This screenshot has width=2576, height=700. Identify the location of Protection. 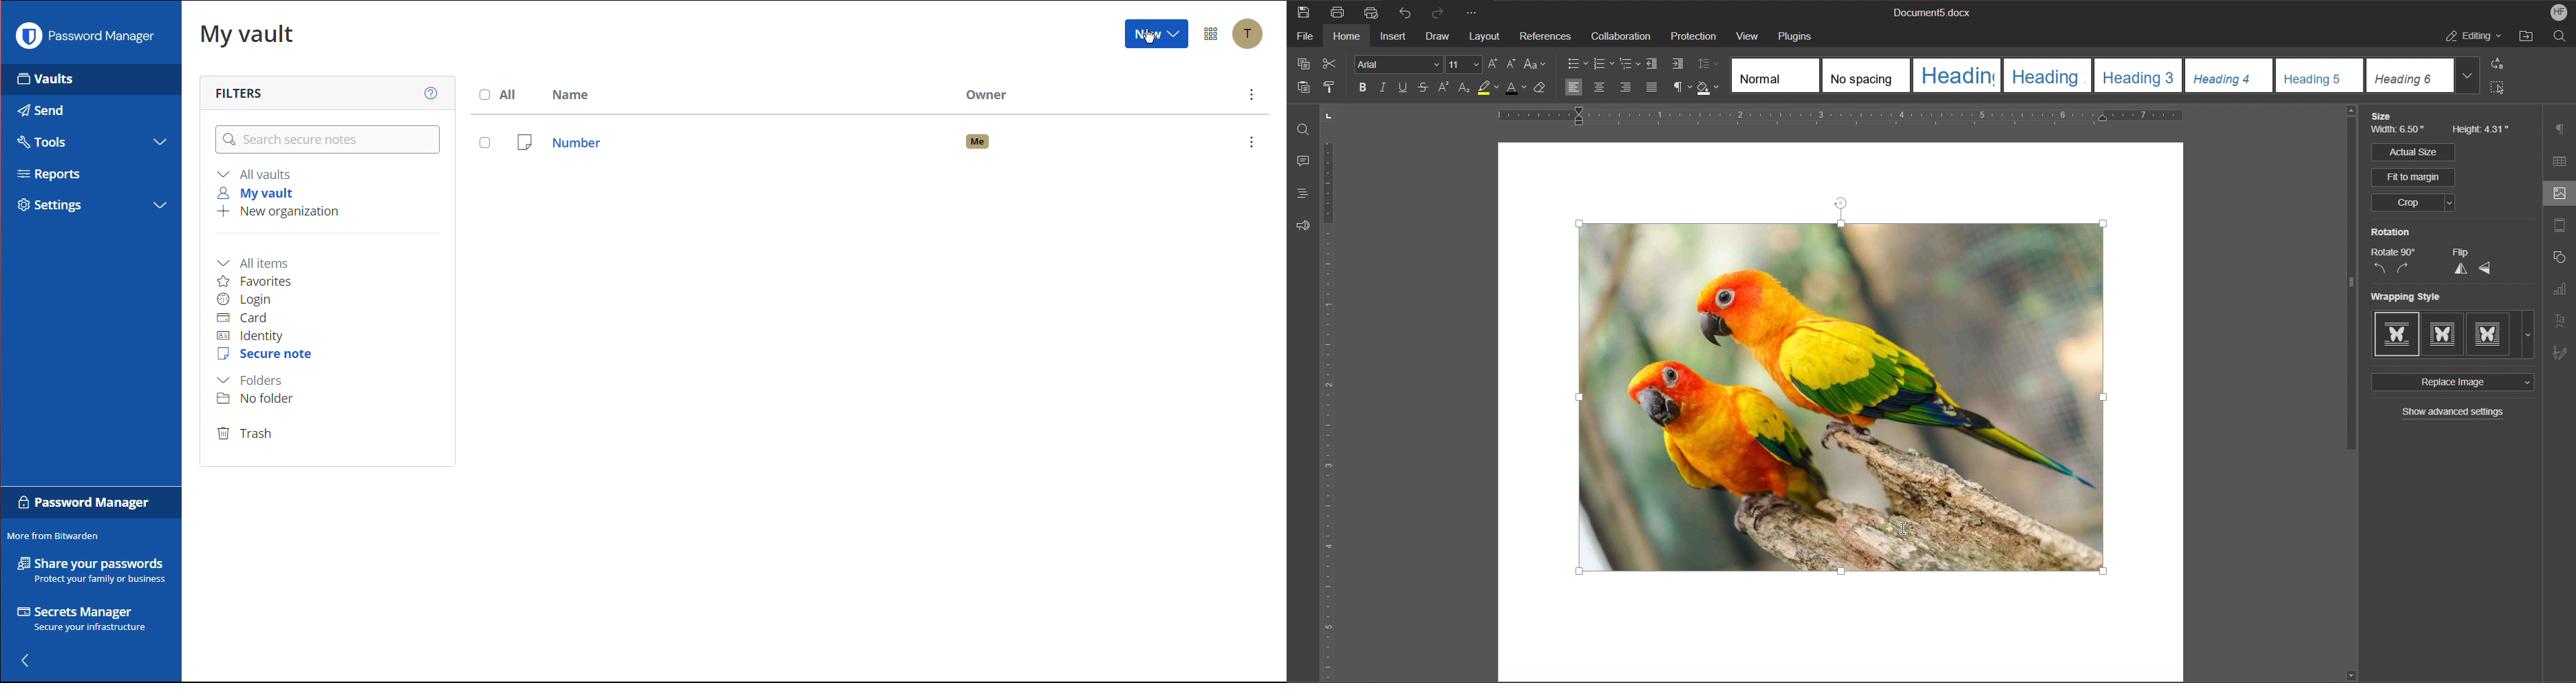
(1694, 36).